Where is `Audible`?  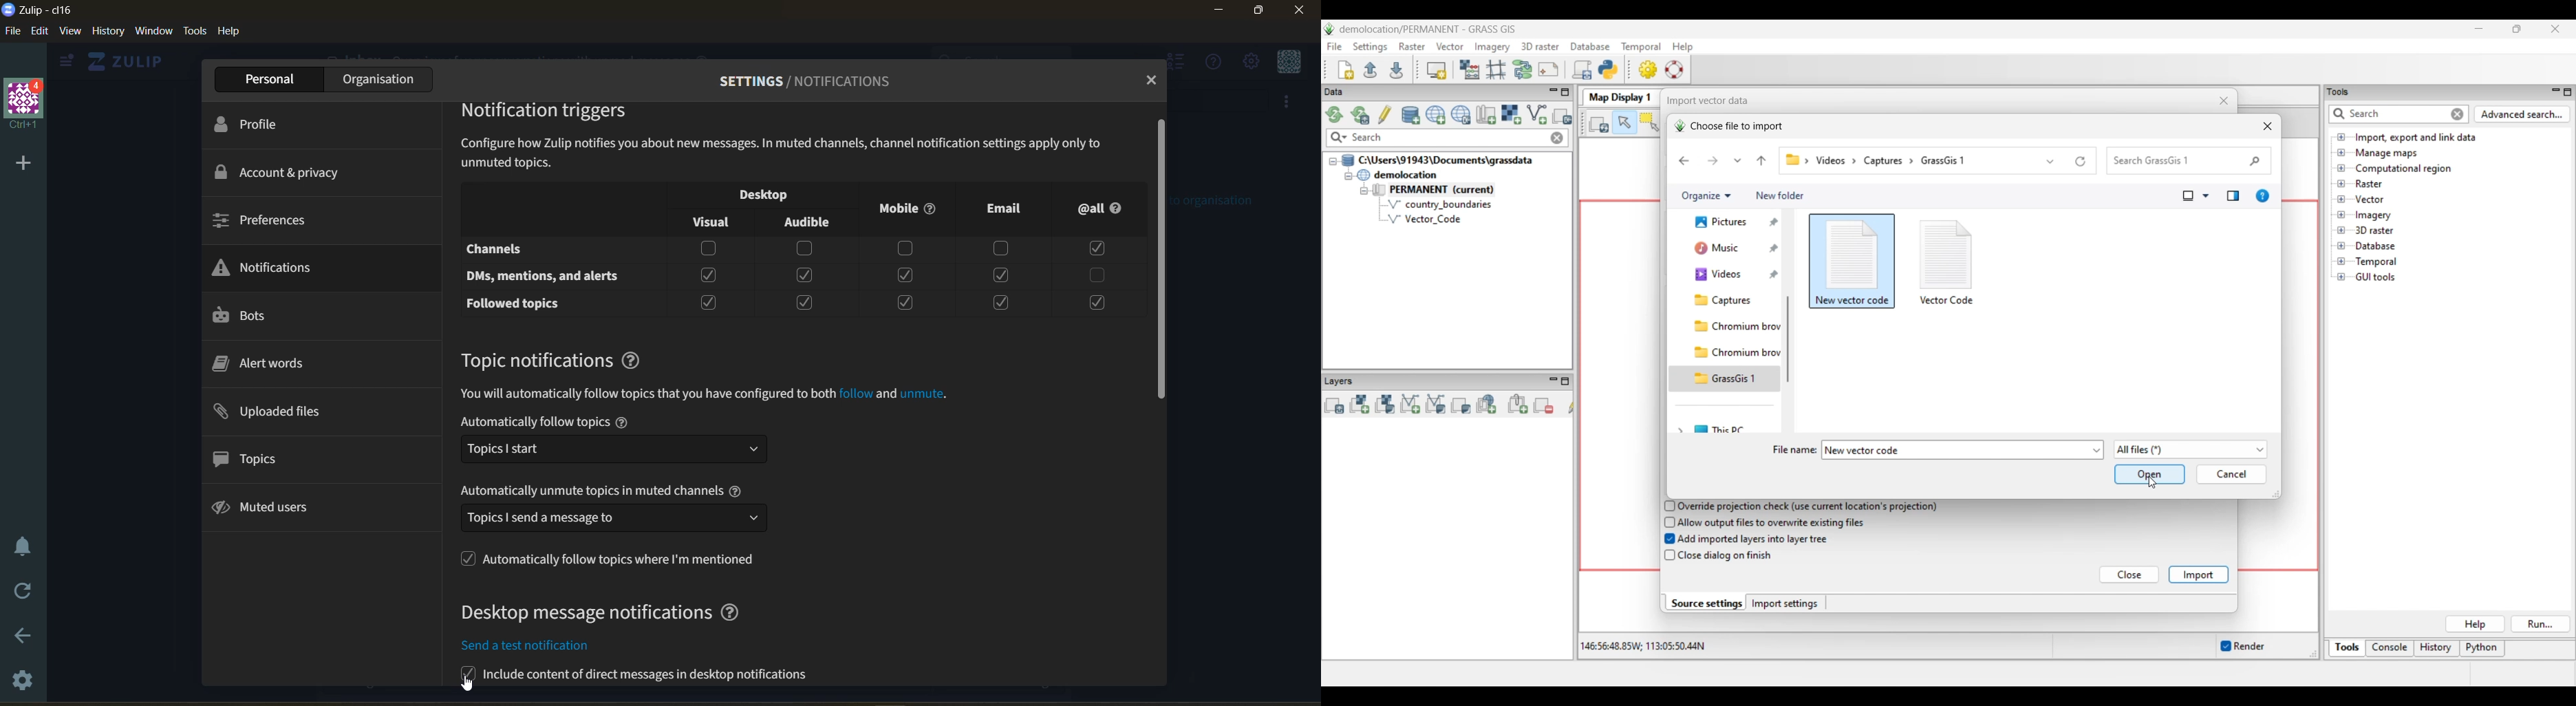
Audible is located at coordinates (806, 222).